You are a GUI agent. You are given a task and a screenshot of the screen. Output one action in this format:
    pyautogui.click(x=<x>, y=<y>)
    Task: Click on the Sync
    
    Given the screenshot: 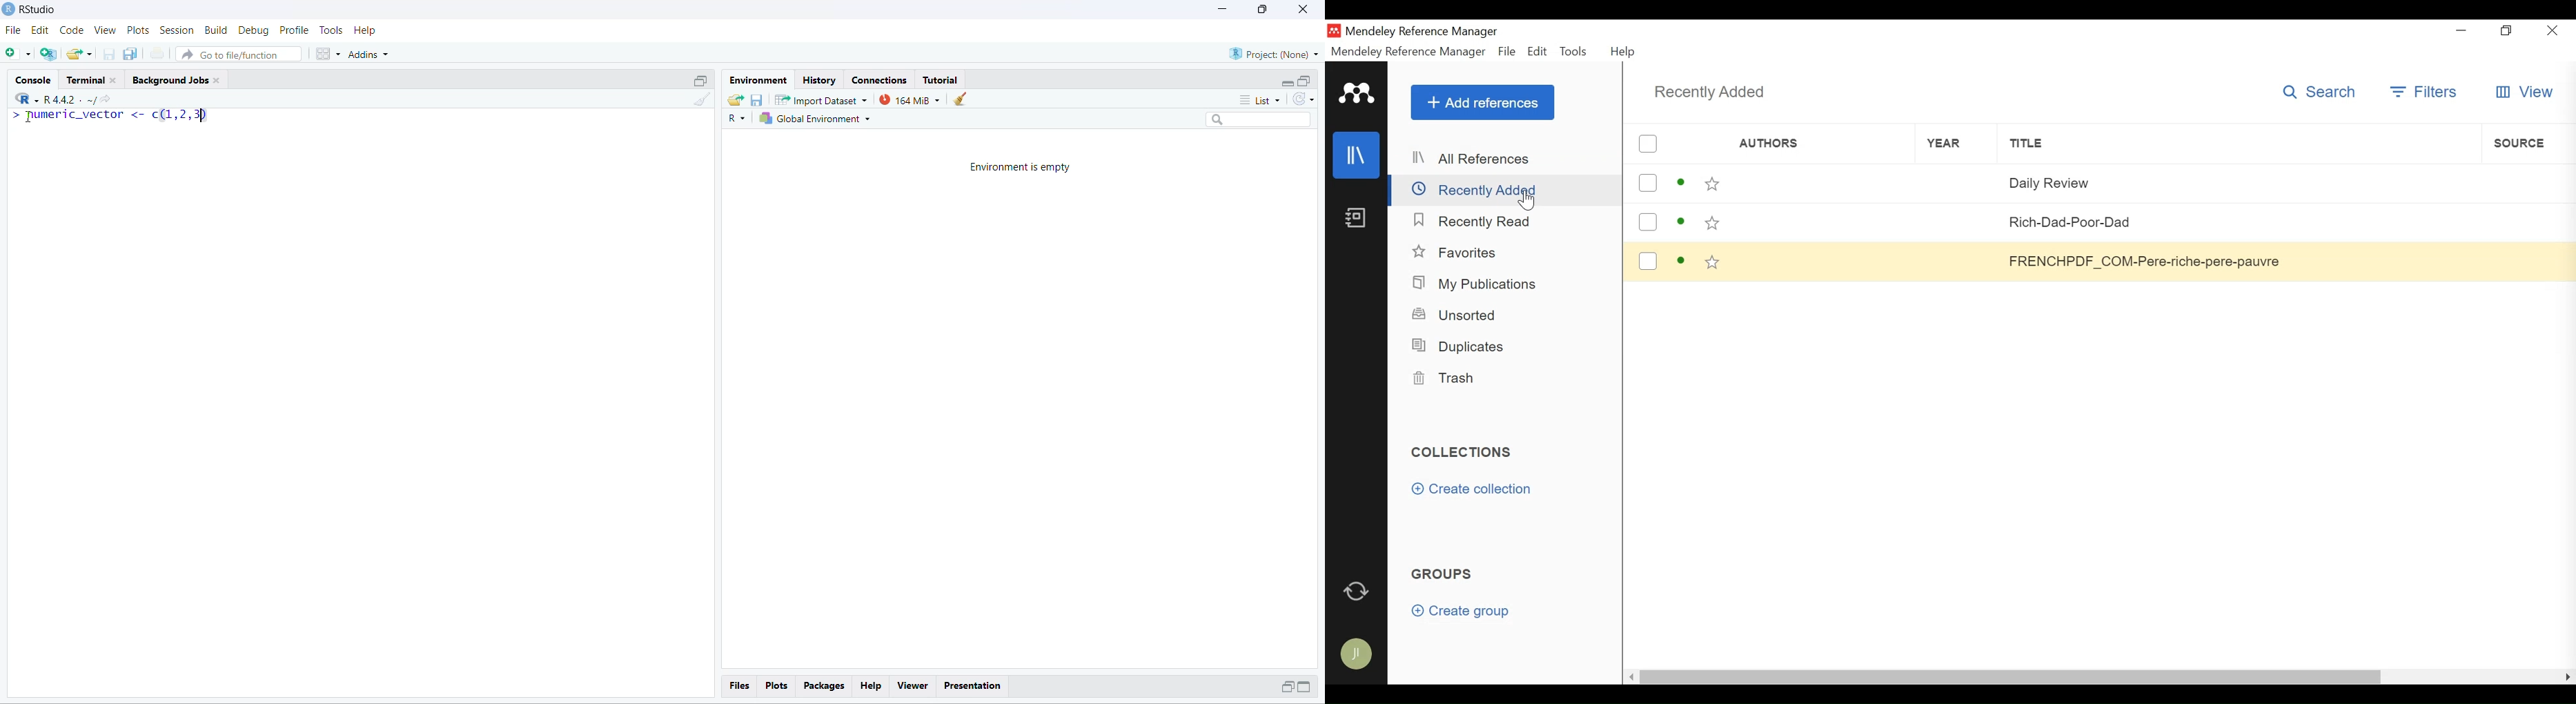 What is the action you would take?
    pyautogui.click(x=1359, y=594)
    